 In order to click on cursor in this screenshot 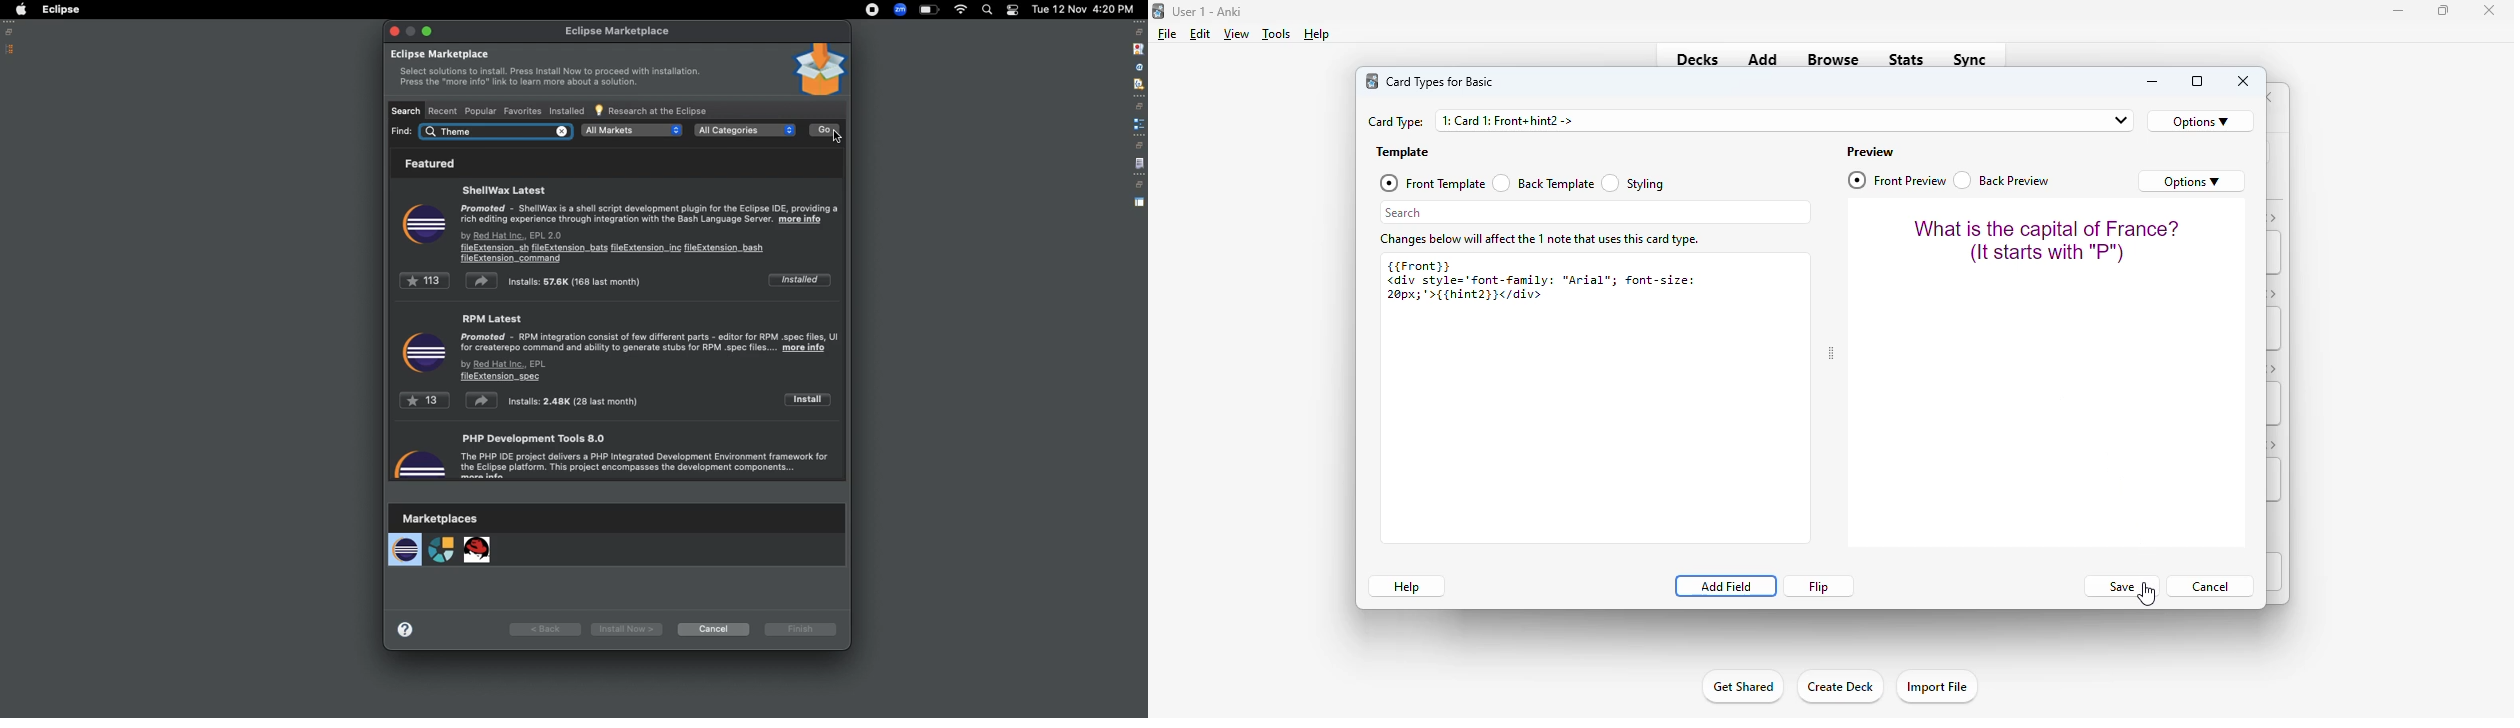, I will do `click(2146, 594)`.